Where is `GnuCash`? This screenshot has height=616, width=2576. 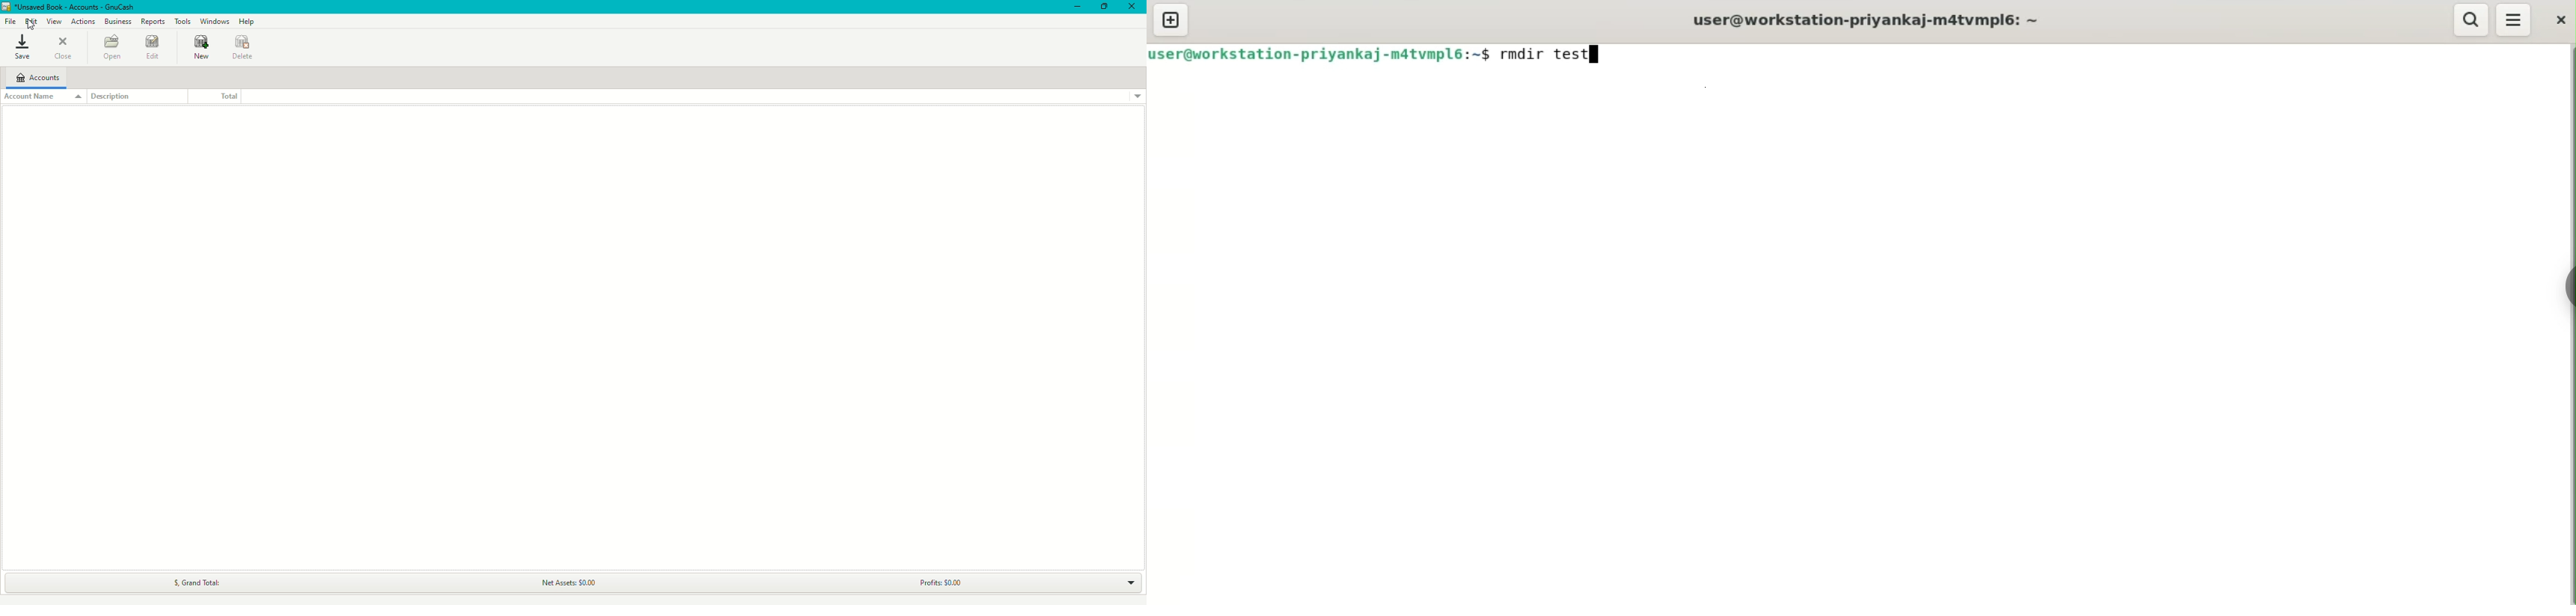 GnuCash is located at coordinates (68, 7).